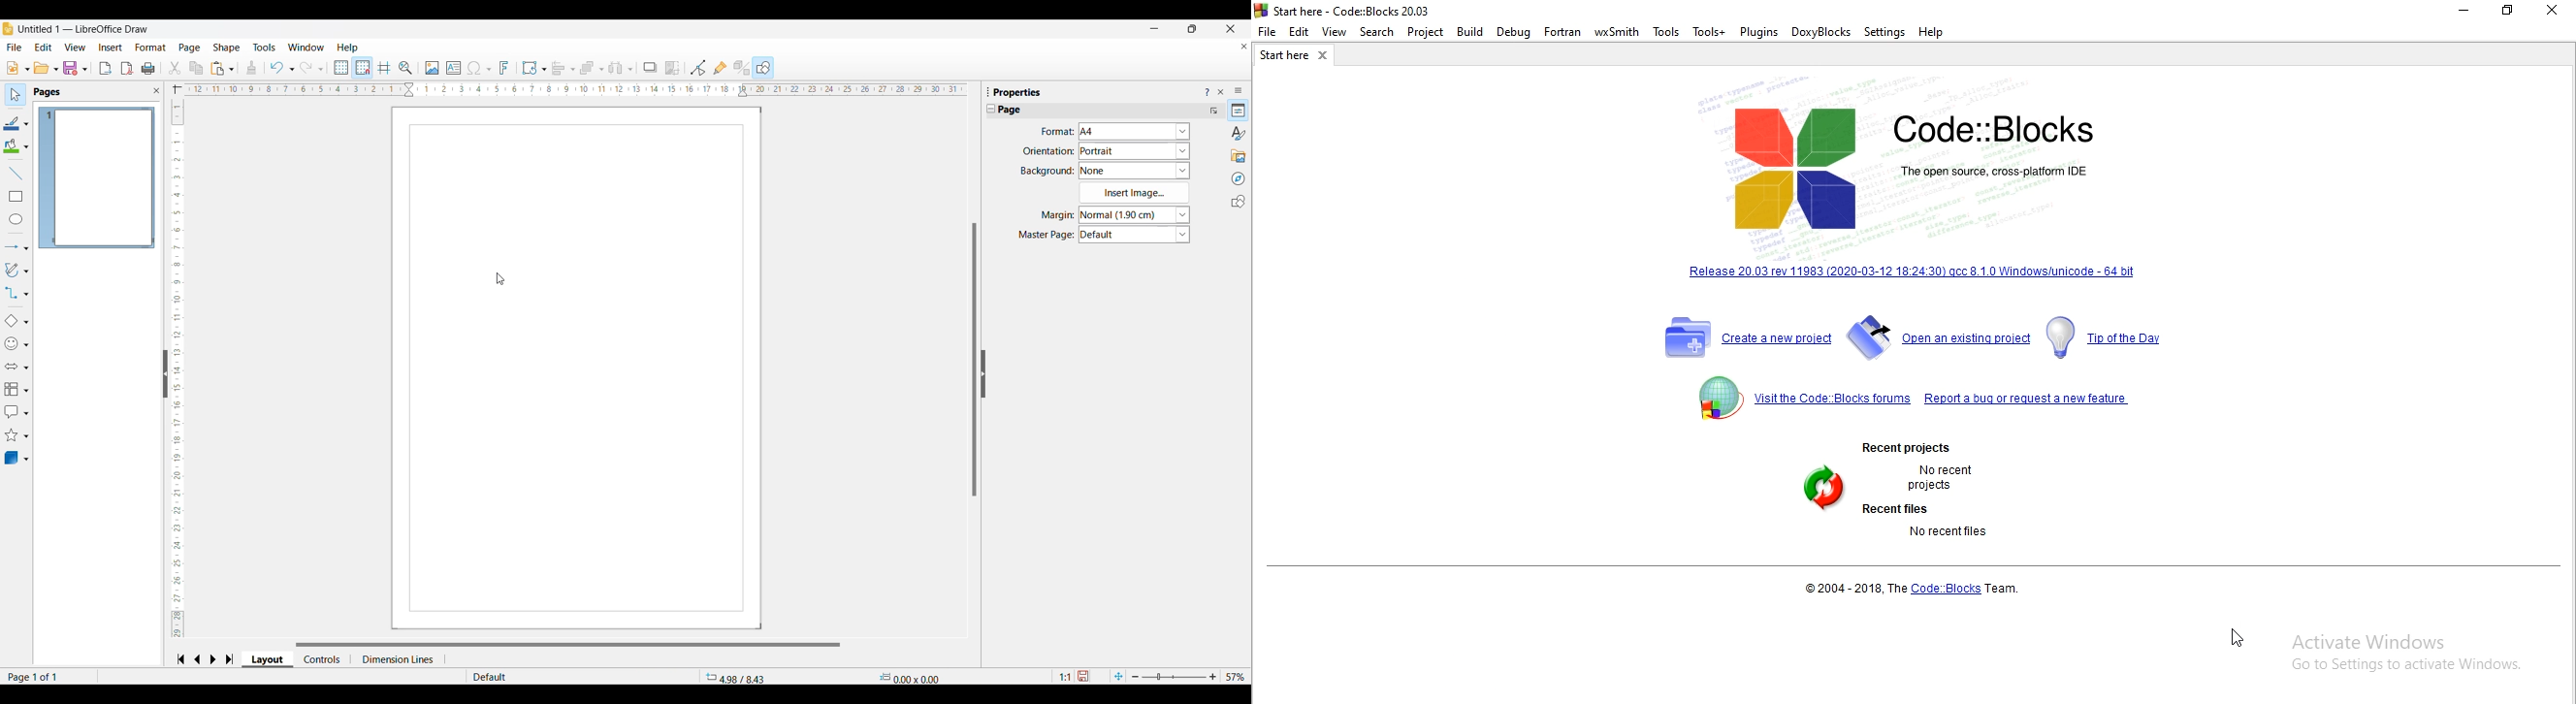 The image size is (2576, 728). Describe the element at coordinates (1910, 272) in the screenshot. I see `Link` at that location.